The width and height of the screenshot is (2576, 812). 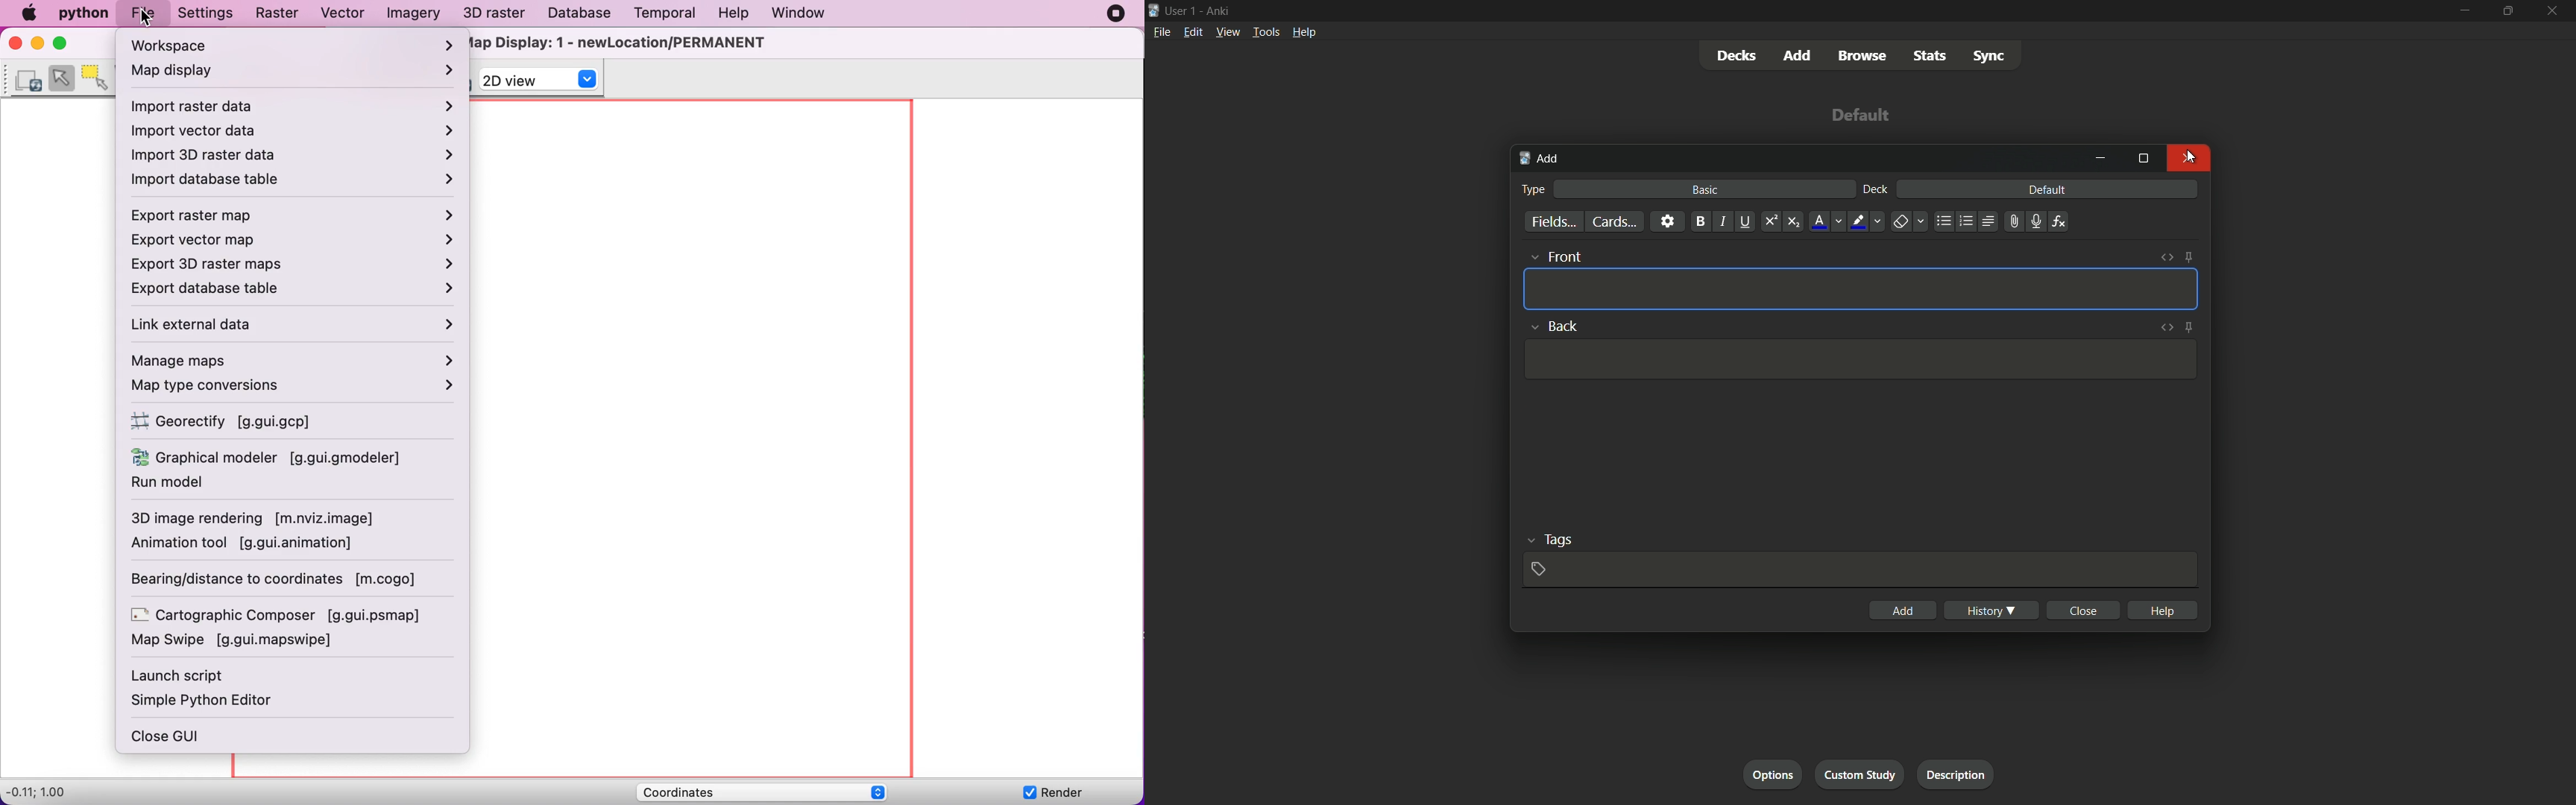 What do you see at coordinates (1862, 773) in the screenshot?
I see `custom study` at bounding box center [1862, 773].